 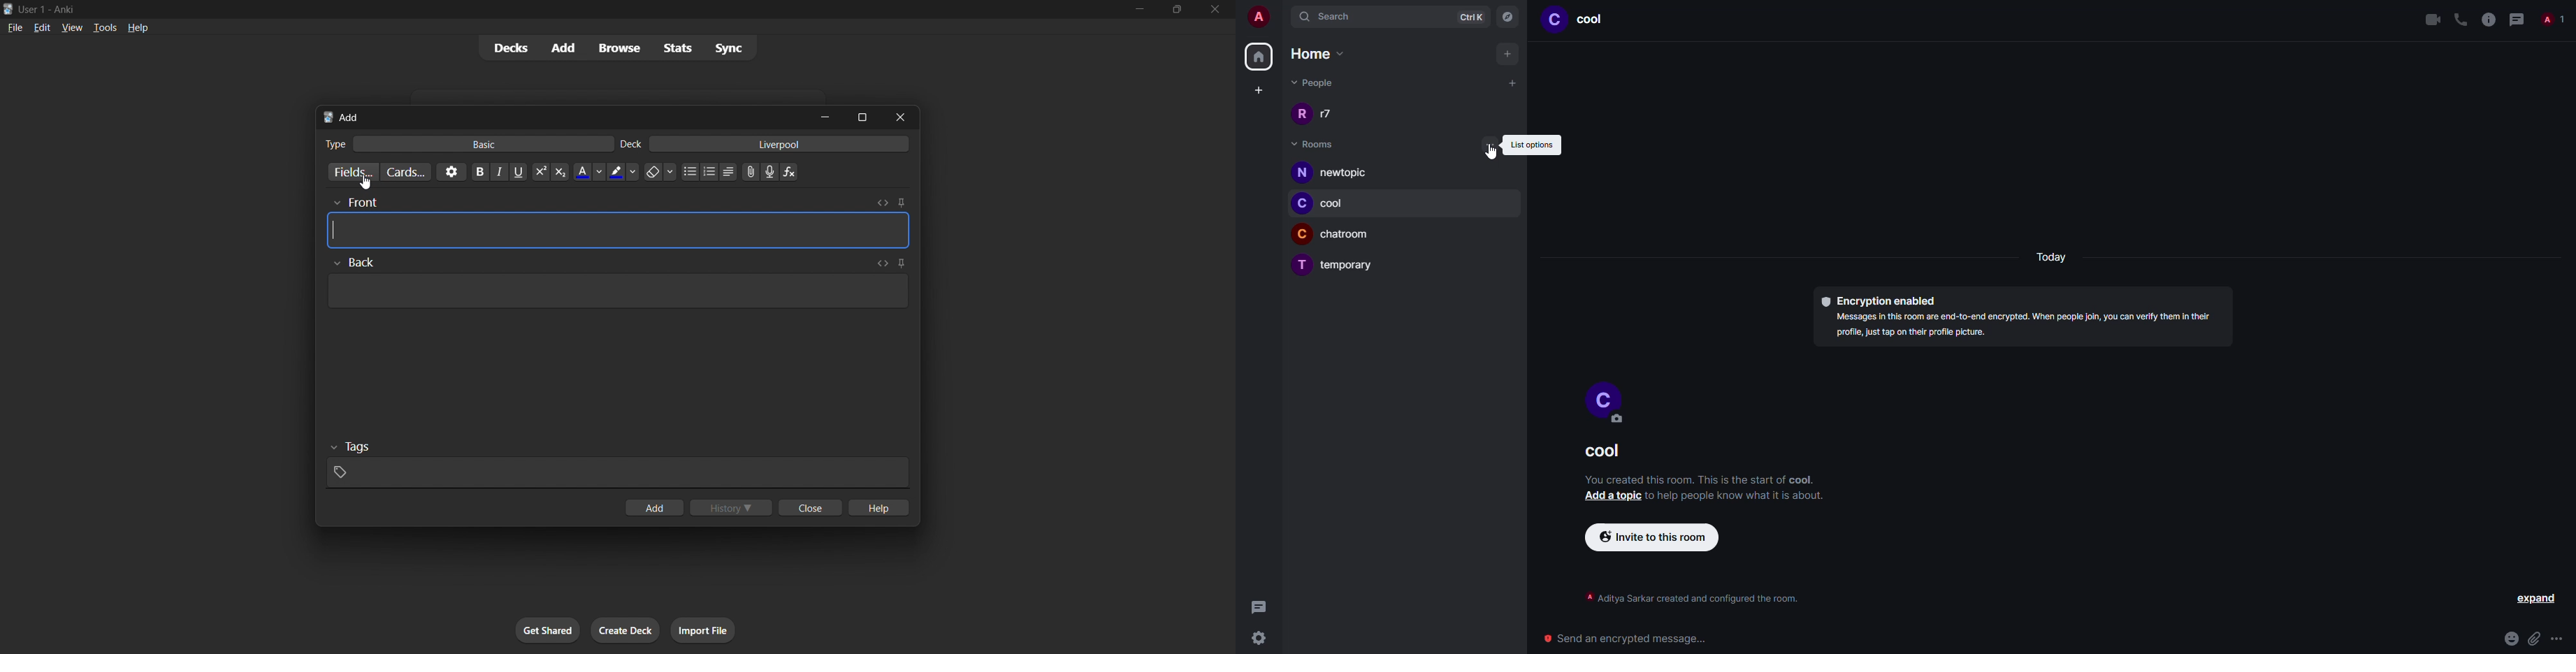 I want to click on customize card templates, so click(x=406, y=173).